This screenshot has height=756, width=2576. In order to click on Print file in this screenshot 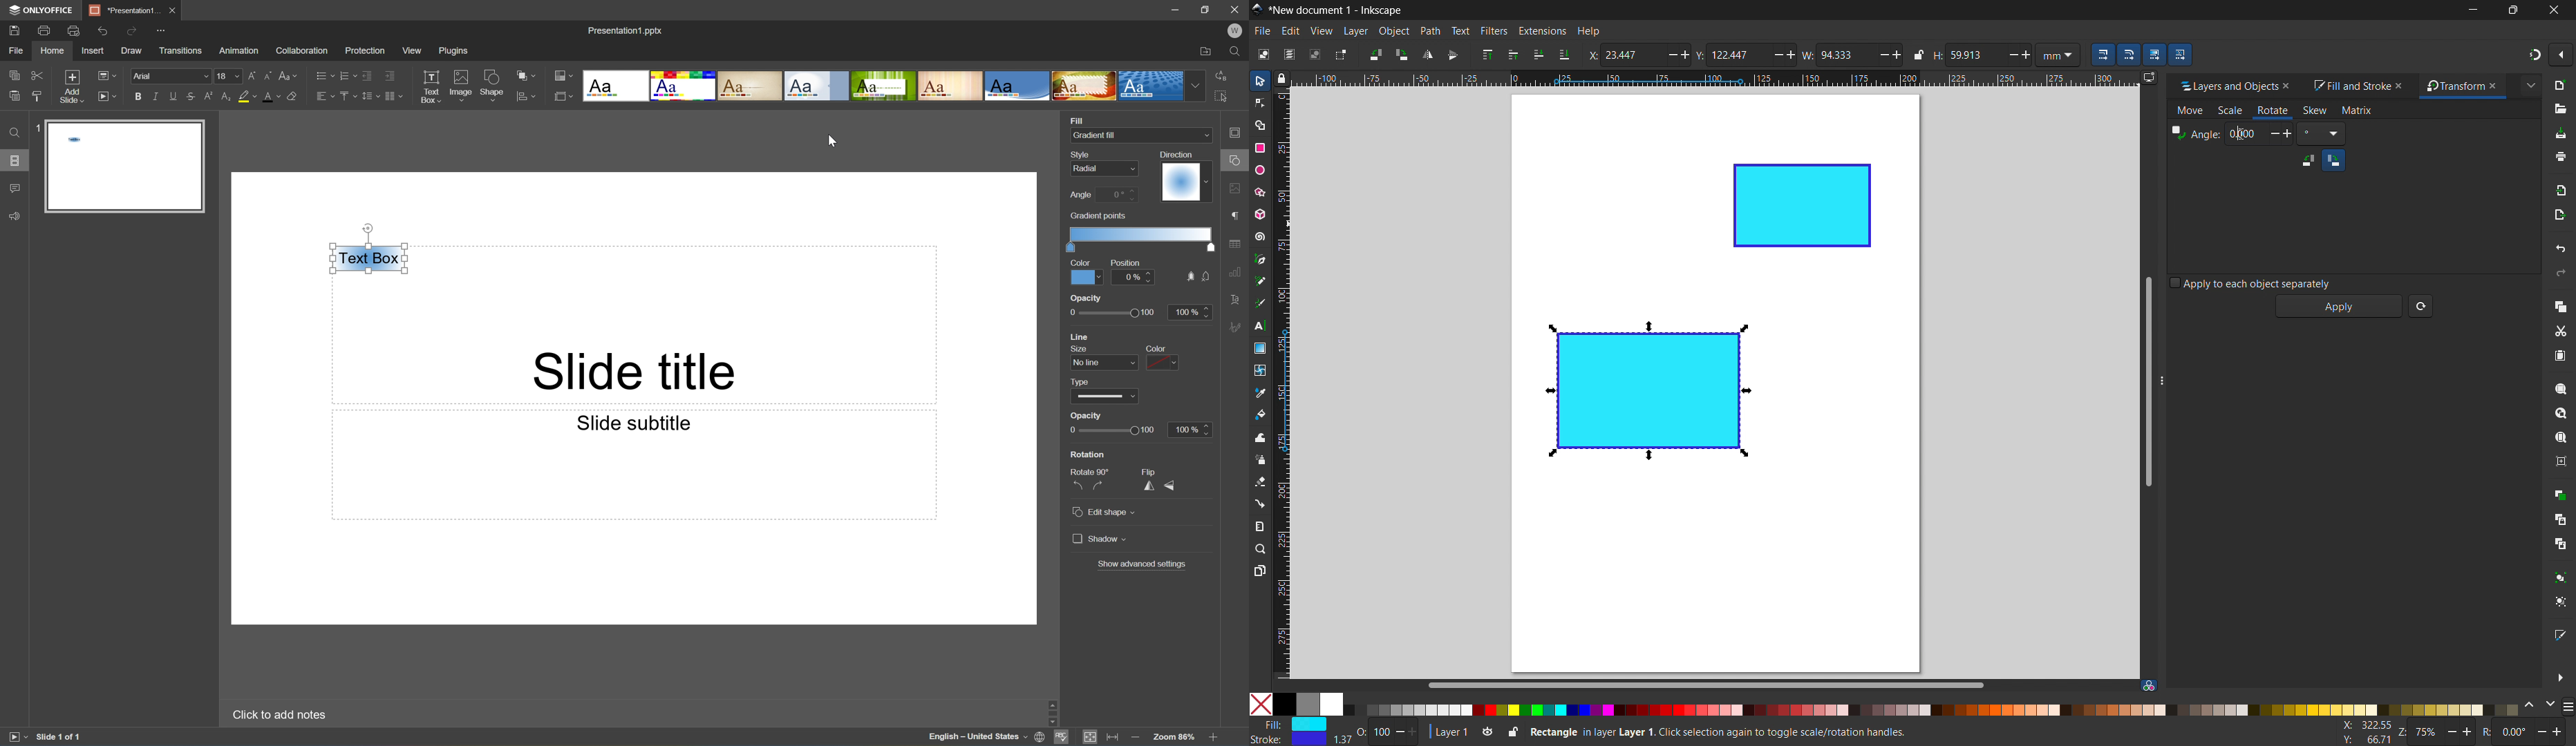, I will do `click(44, 30)`.